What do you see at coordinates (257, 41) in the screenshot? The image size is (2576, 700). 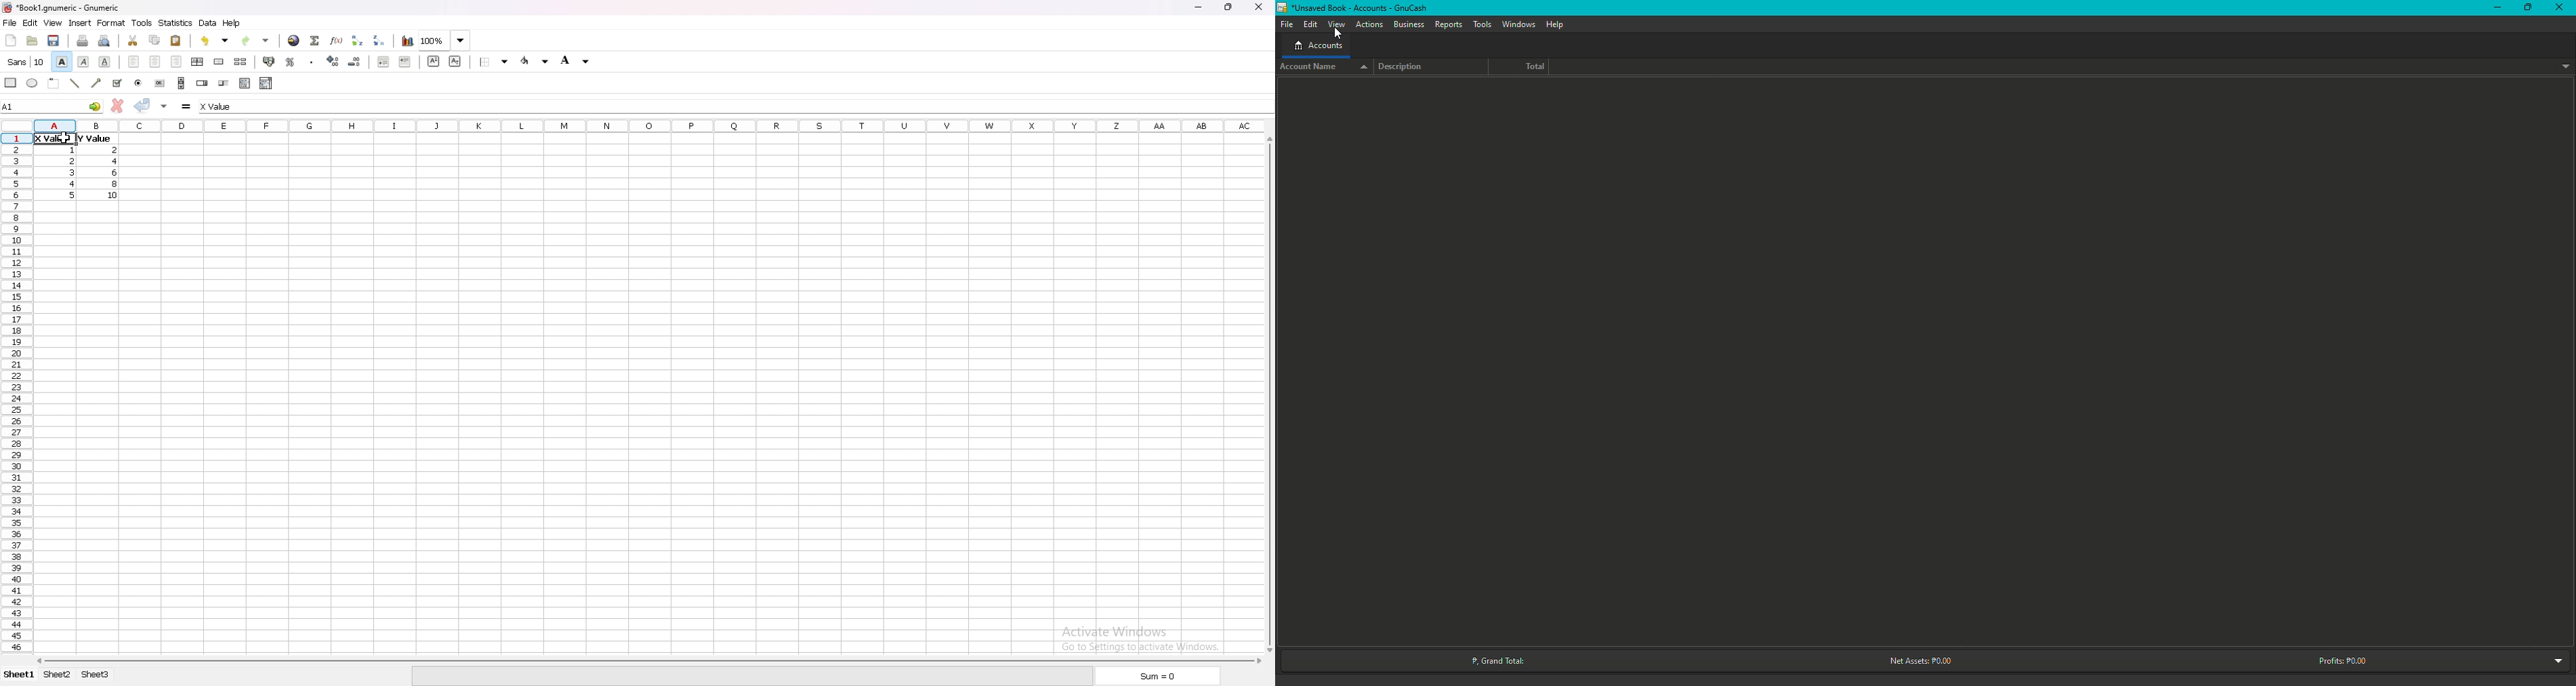 I see `redo` at bounding box center [257, 41].